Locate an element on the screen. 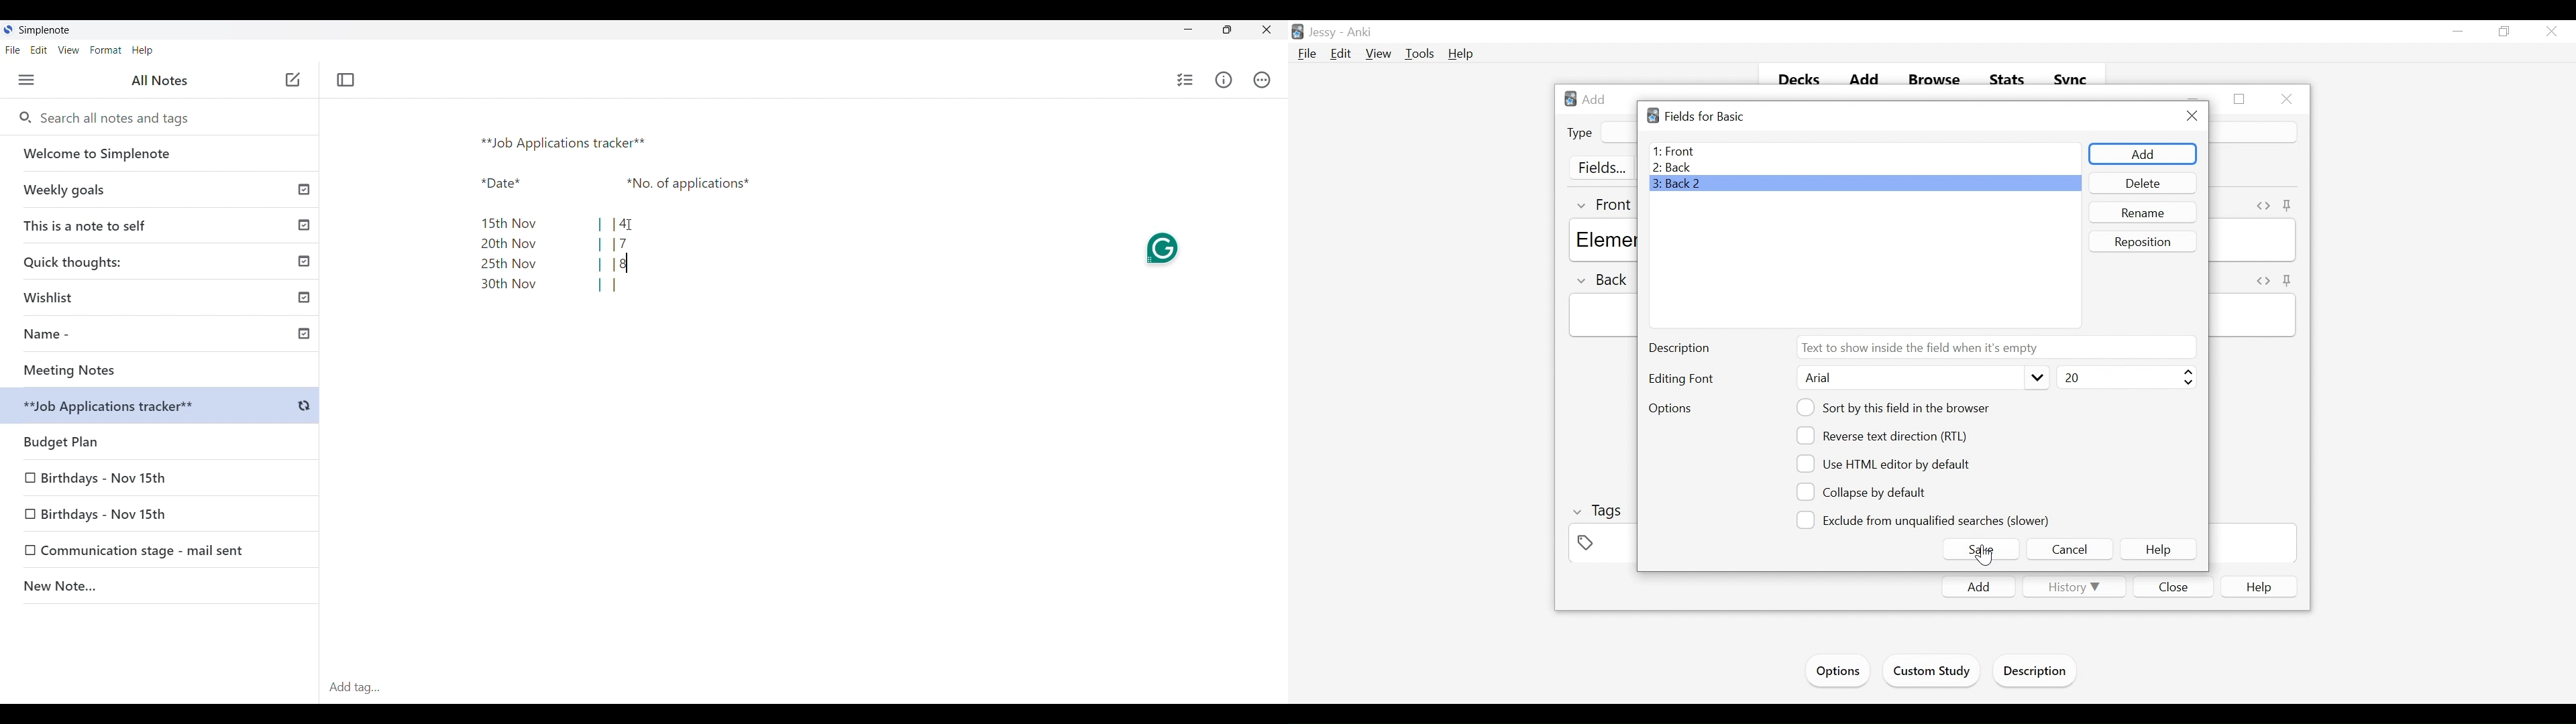 This screenshot has width=2576, height=728. Click to type in tag is located at coordinates (804, 688).